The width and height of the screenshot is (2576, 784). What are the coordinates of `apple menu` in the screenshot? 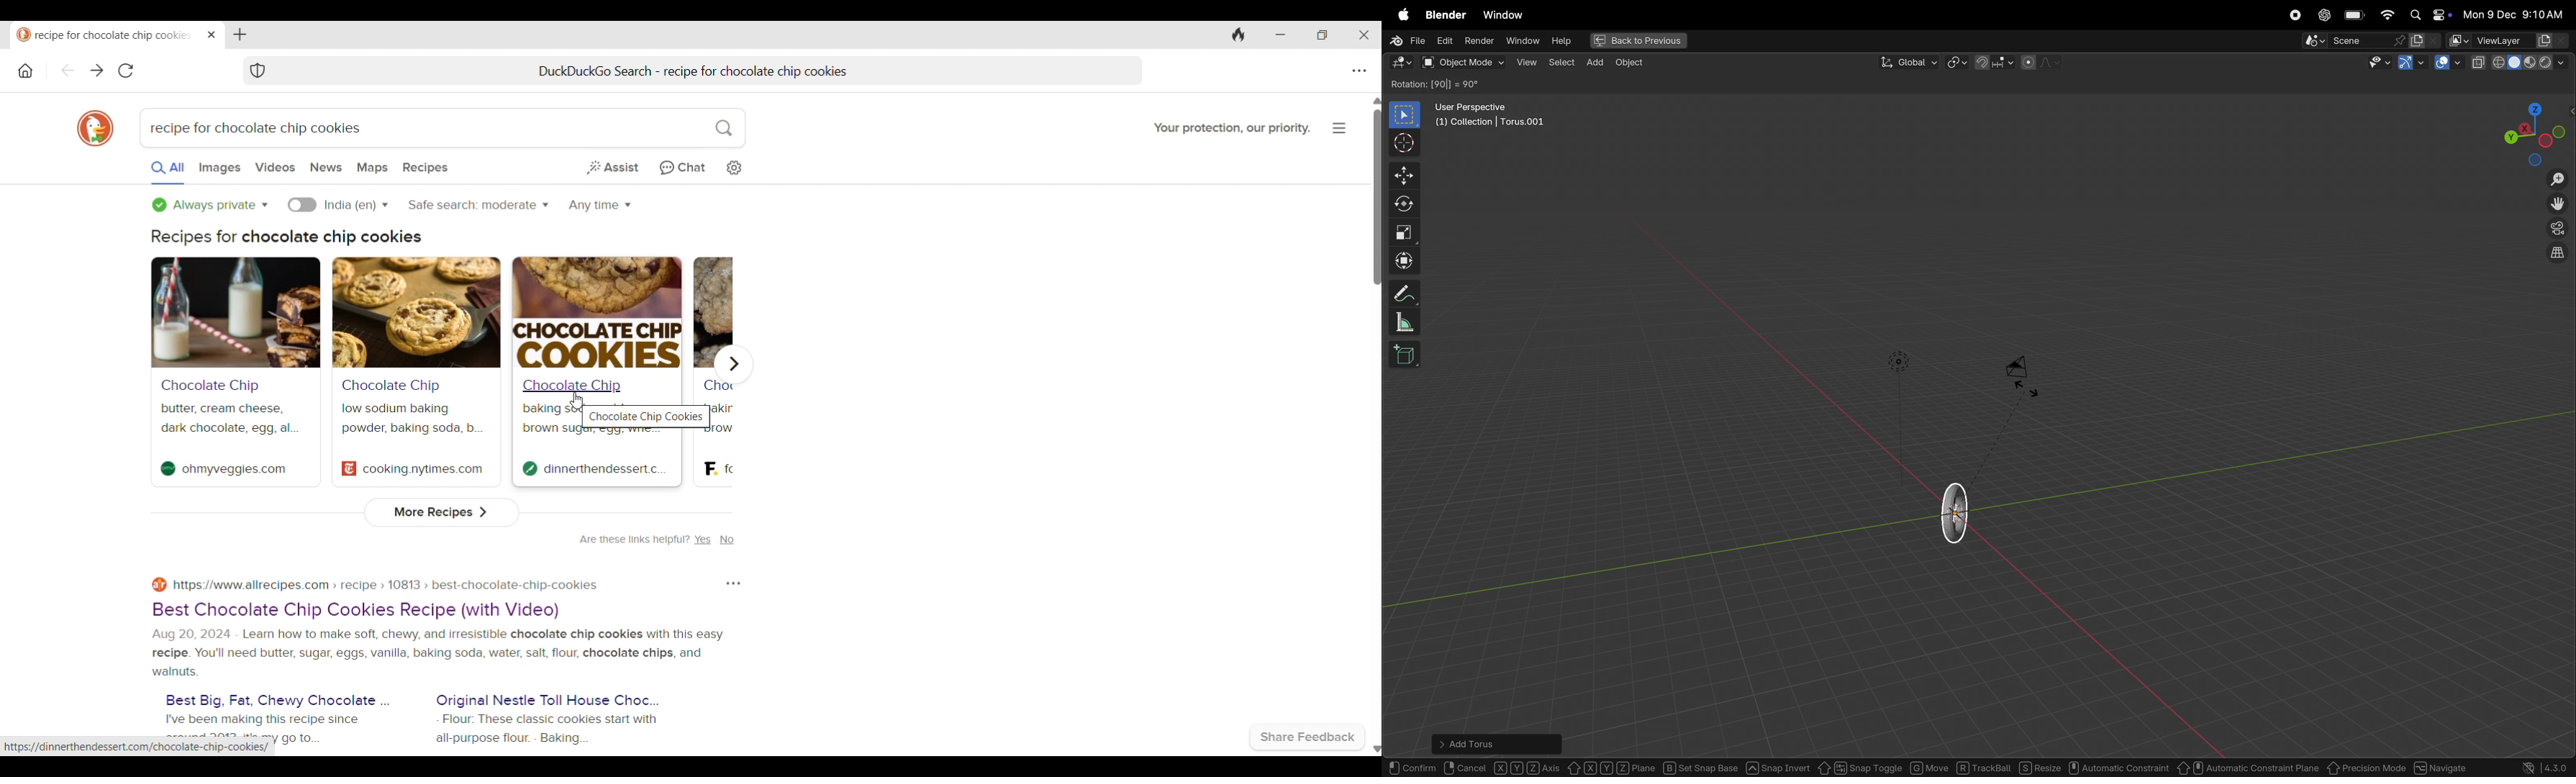 It's located at (1401, 15).